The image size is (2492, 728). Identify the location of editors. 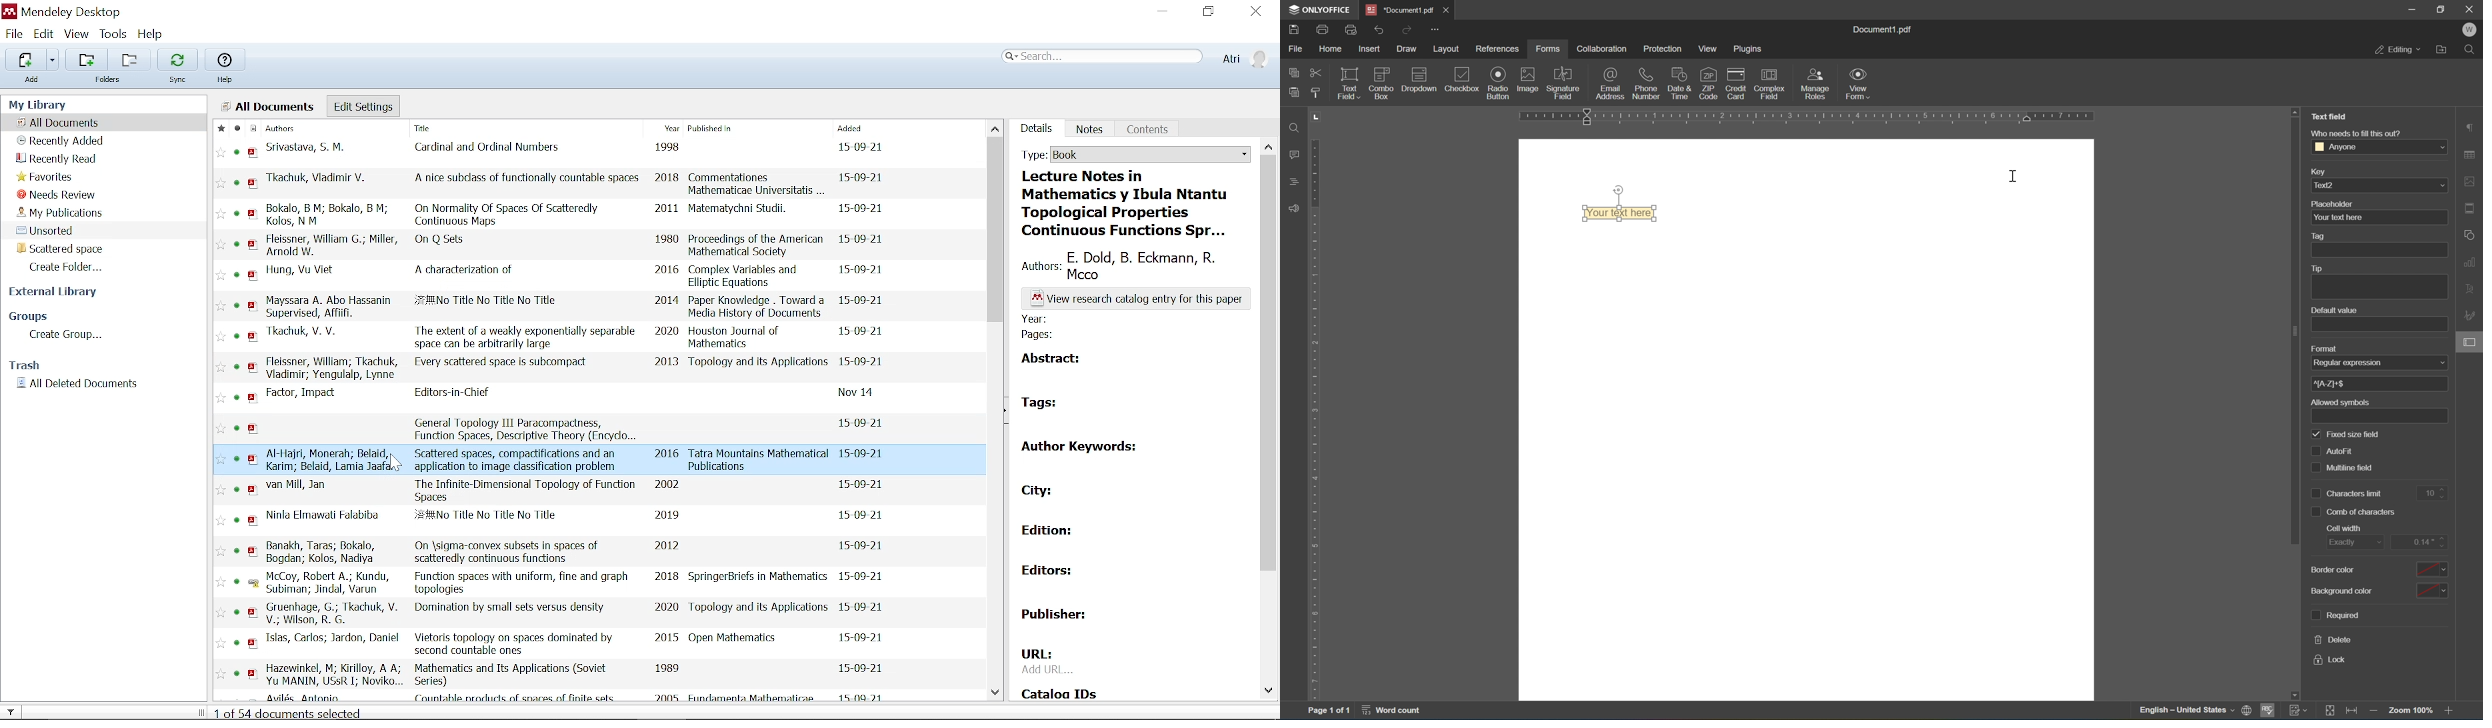
(1061, 574).